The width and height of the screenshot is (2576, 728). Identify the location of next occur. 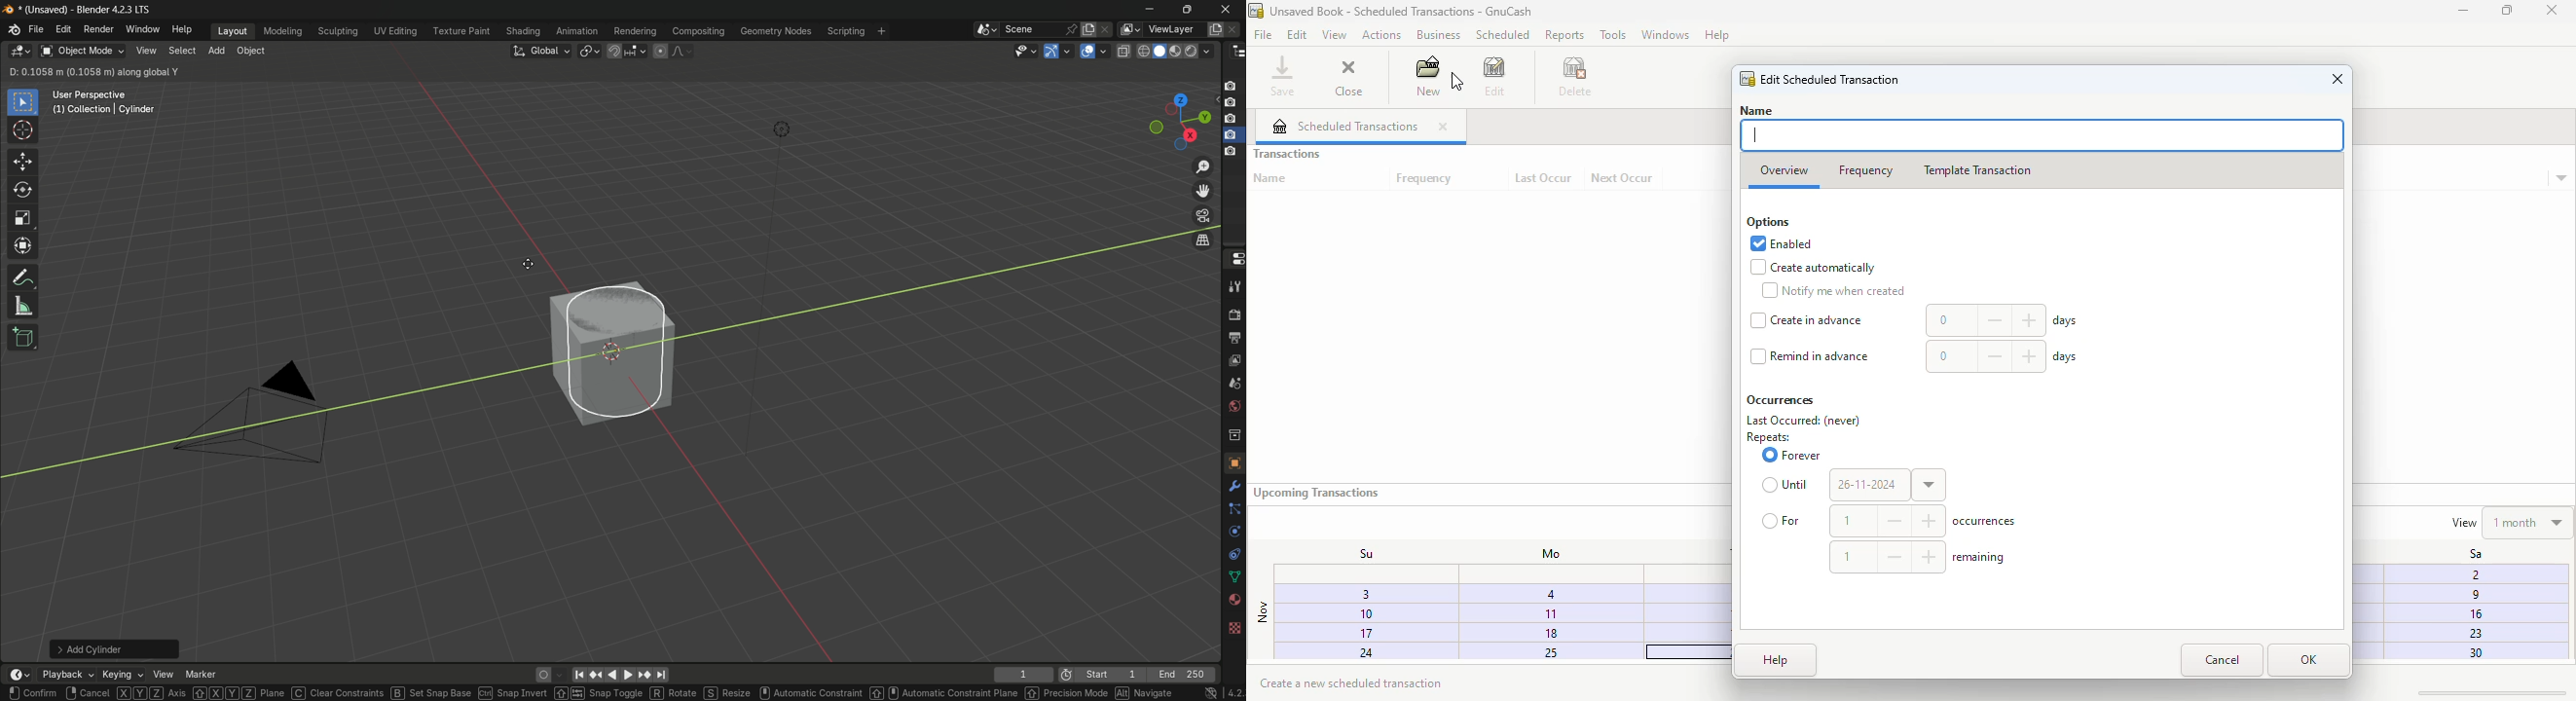
(1623, 178).